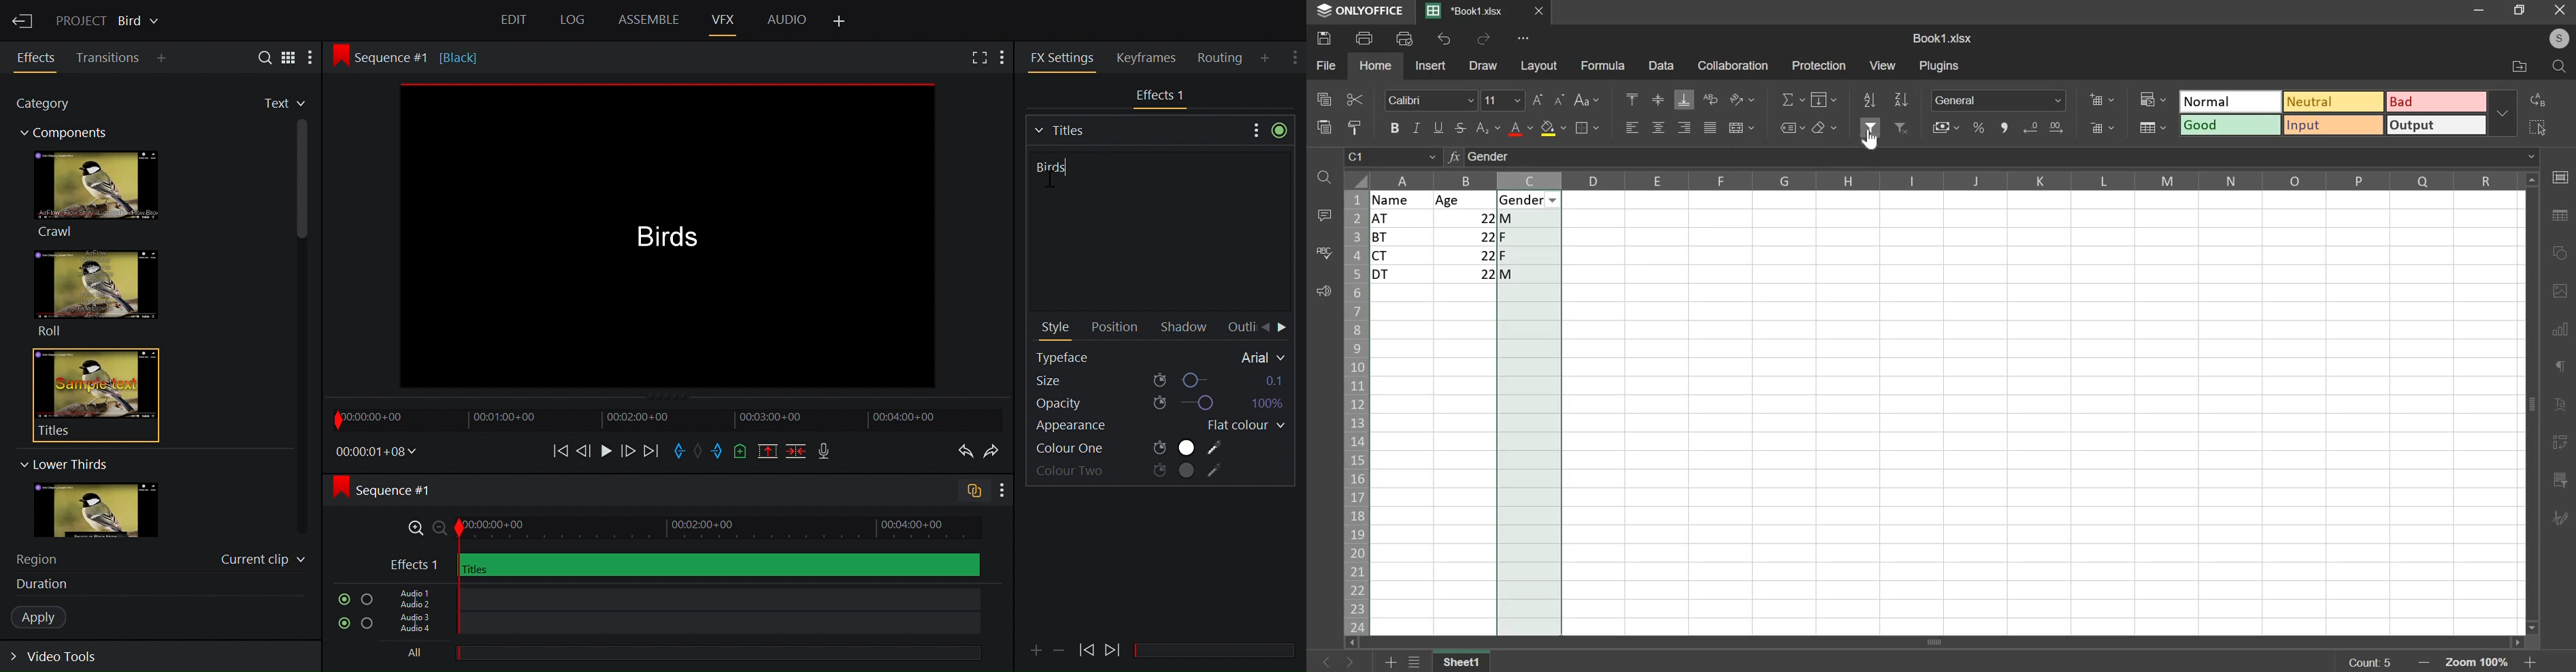 The height and width of the screenshot is (672, 2576). What do you see at coordinates (1466, 255) in the screenshot?
I see `22` at bounding box center [1466, 255].